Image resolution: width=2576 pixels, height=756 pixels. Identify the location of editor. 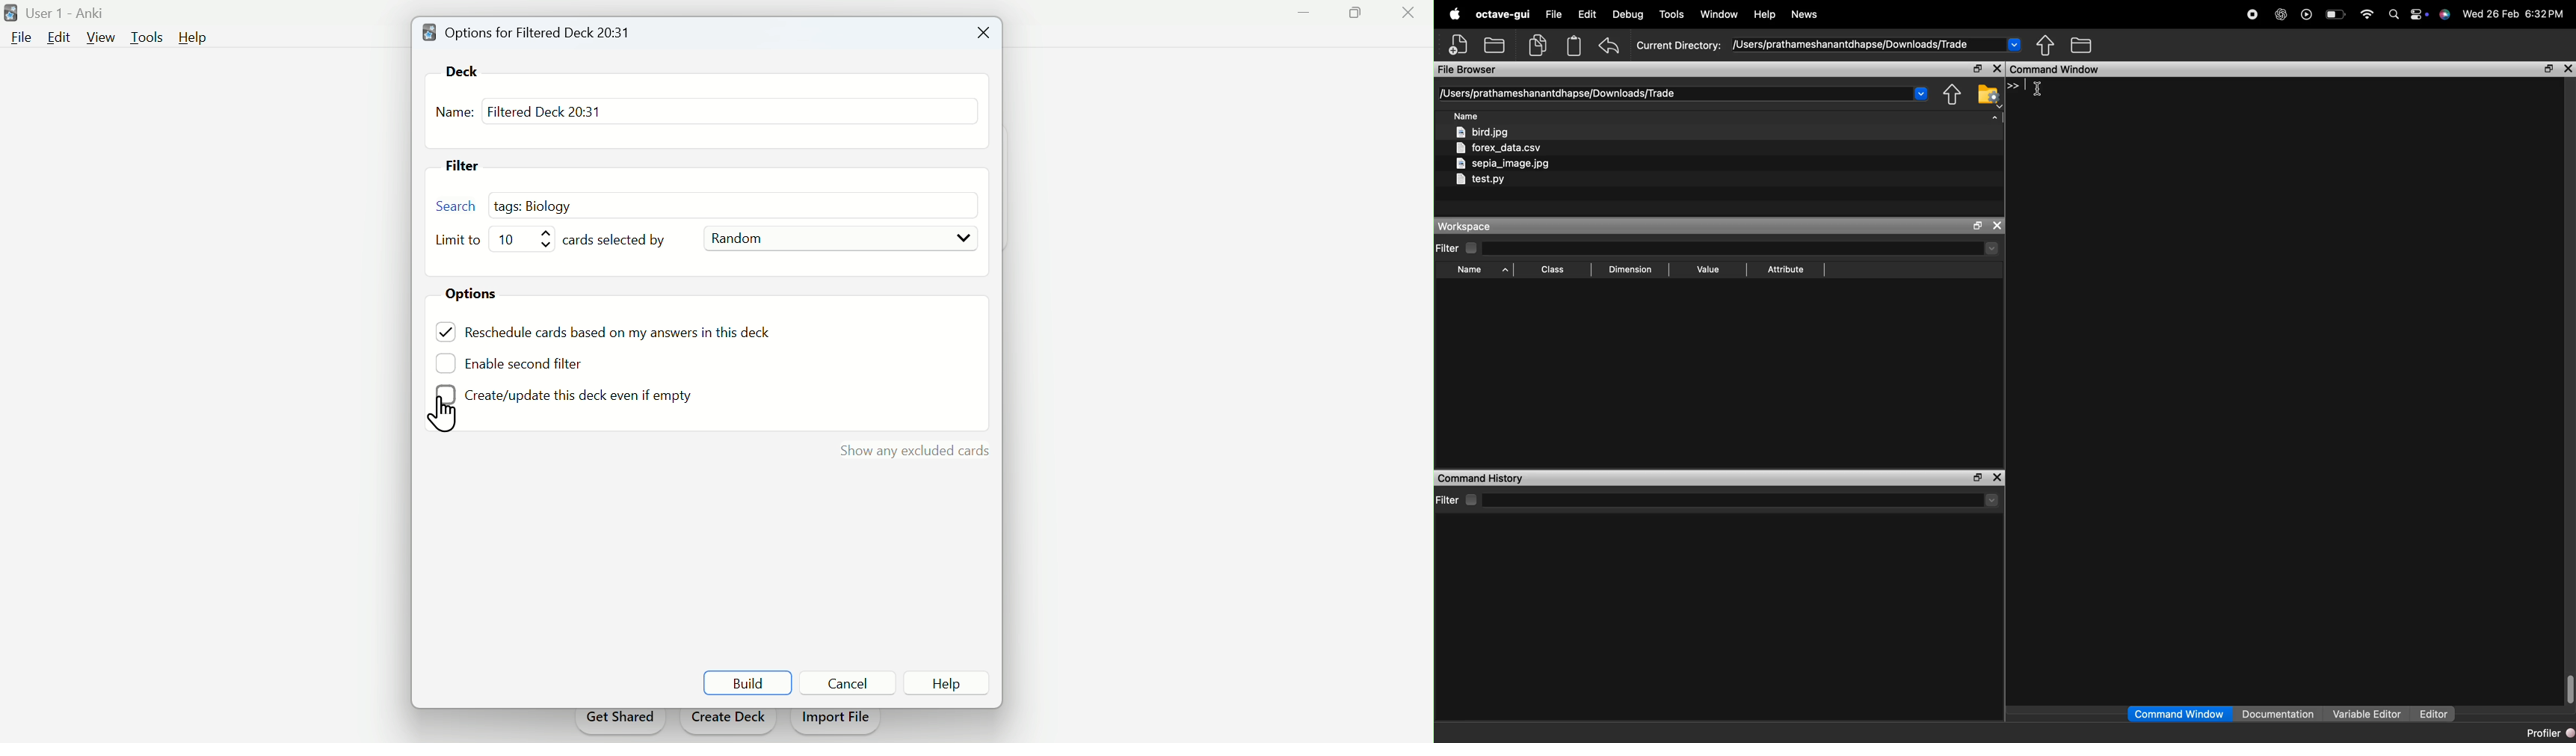
(2433, 715).